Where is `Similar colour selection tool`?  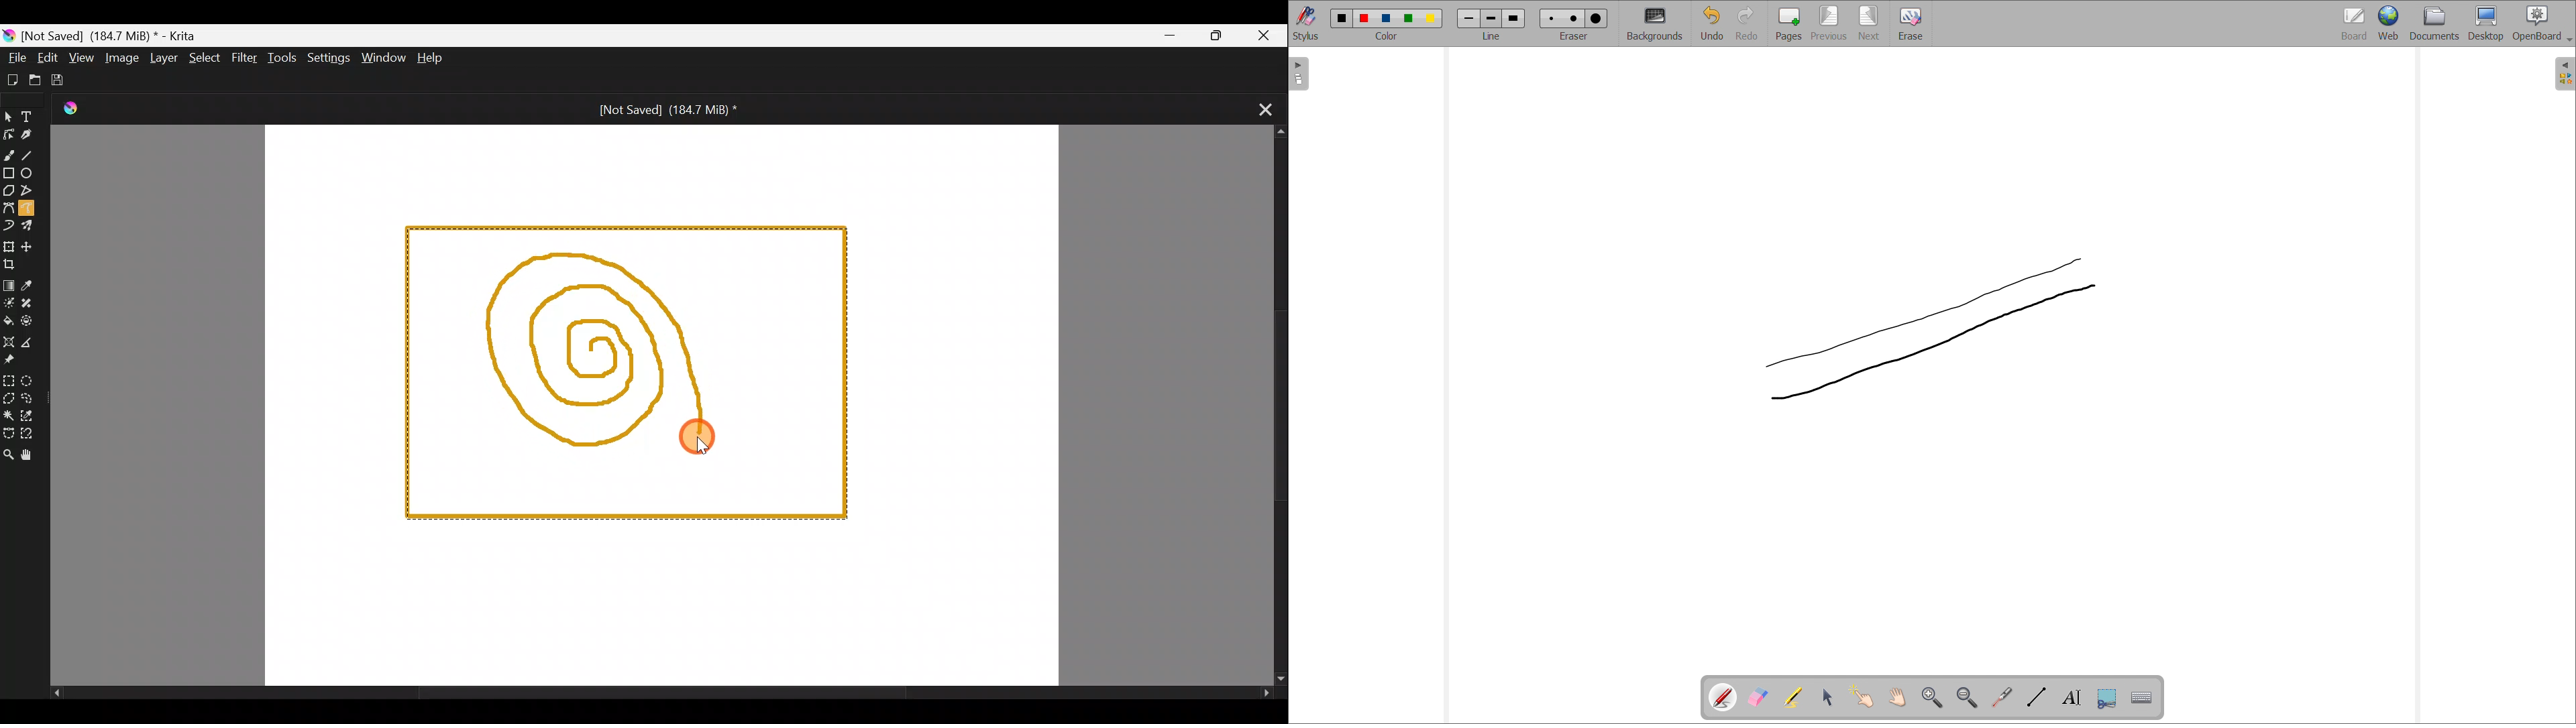
Similar colour selection tool is located at coordinates (36, 416).